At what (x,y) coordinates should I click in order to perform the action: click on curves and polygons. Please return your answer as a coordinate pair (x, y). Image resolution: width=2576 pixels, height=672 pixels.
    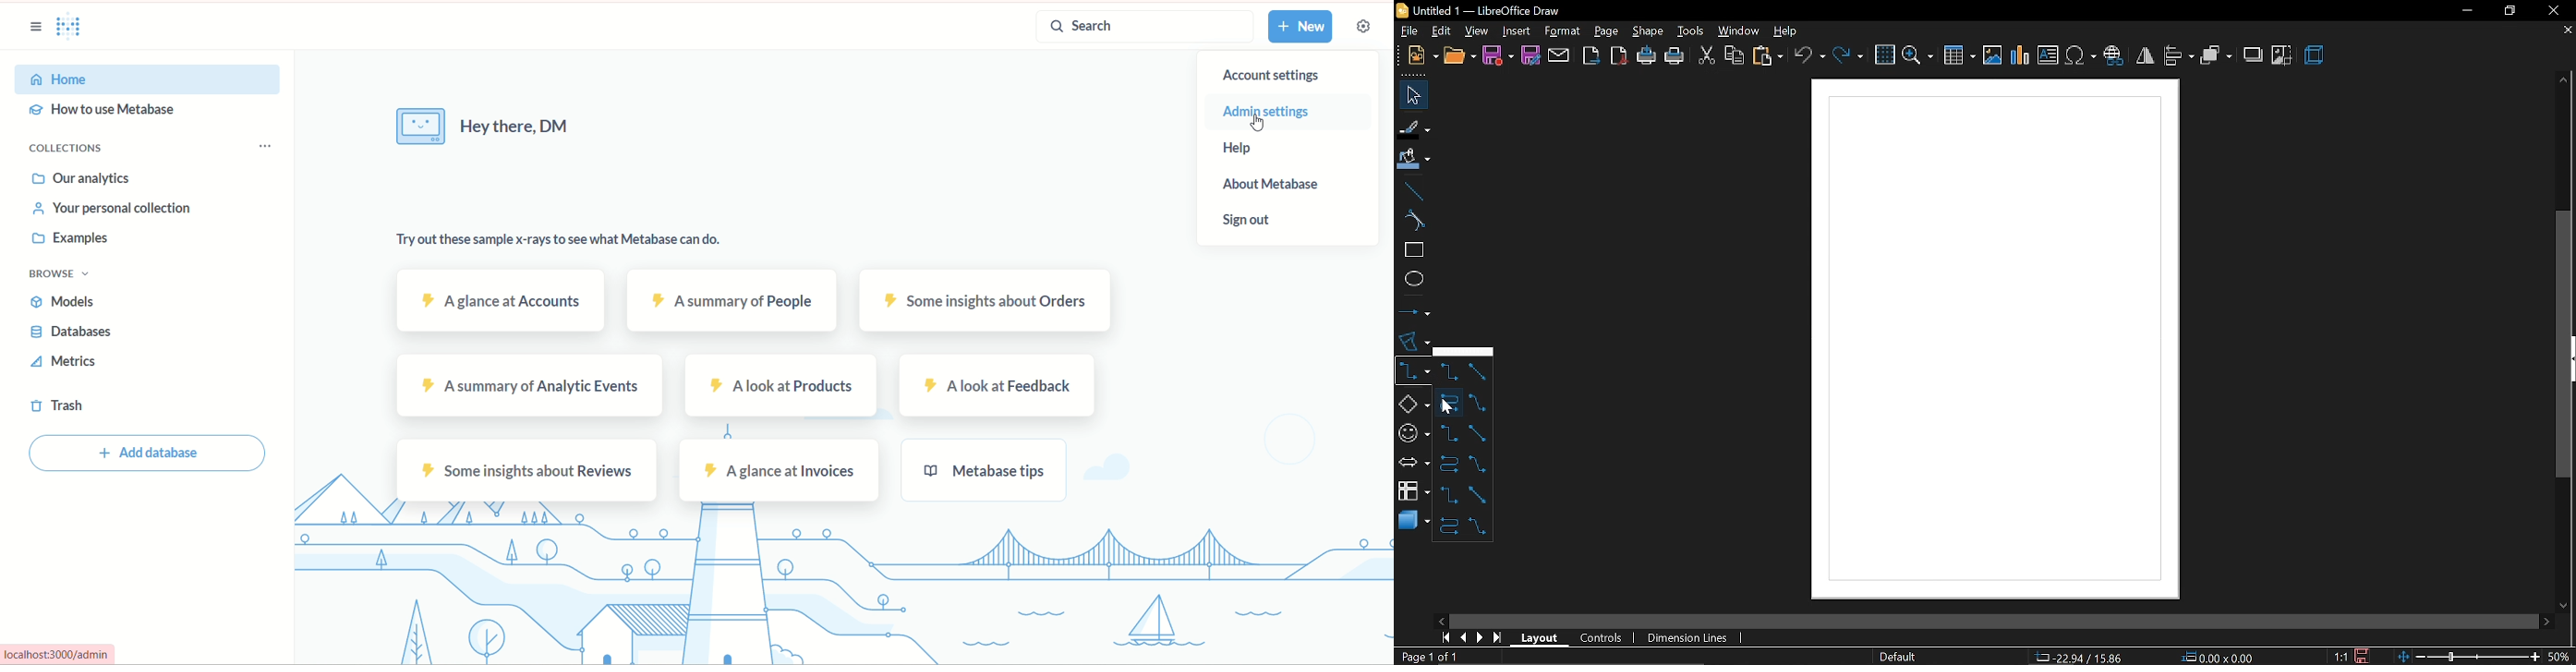
    Looking at the image, I should click on (1412, 341).